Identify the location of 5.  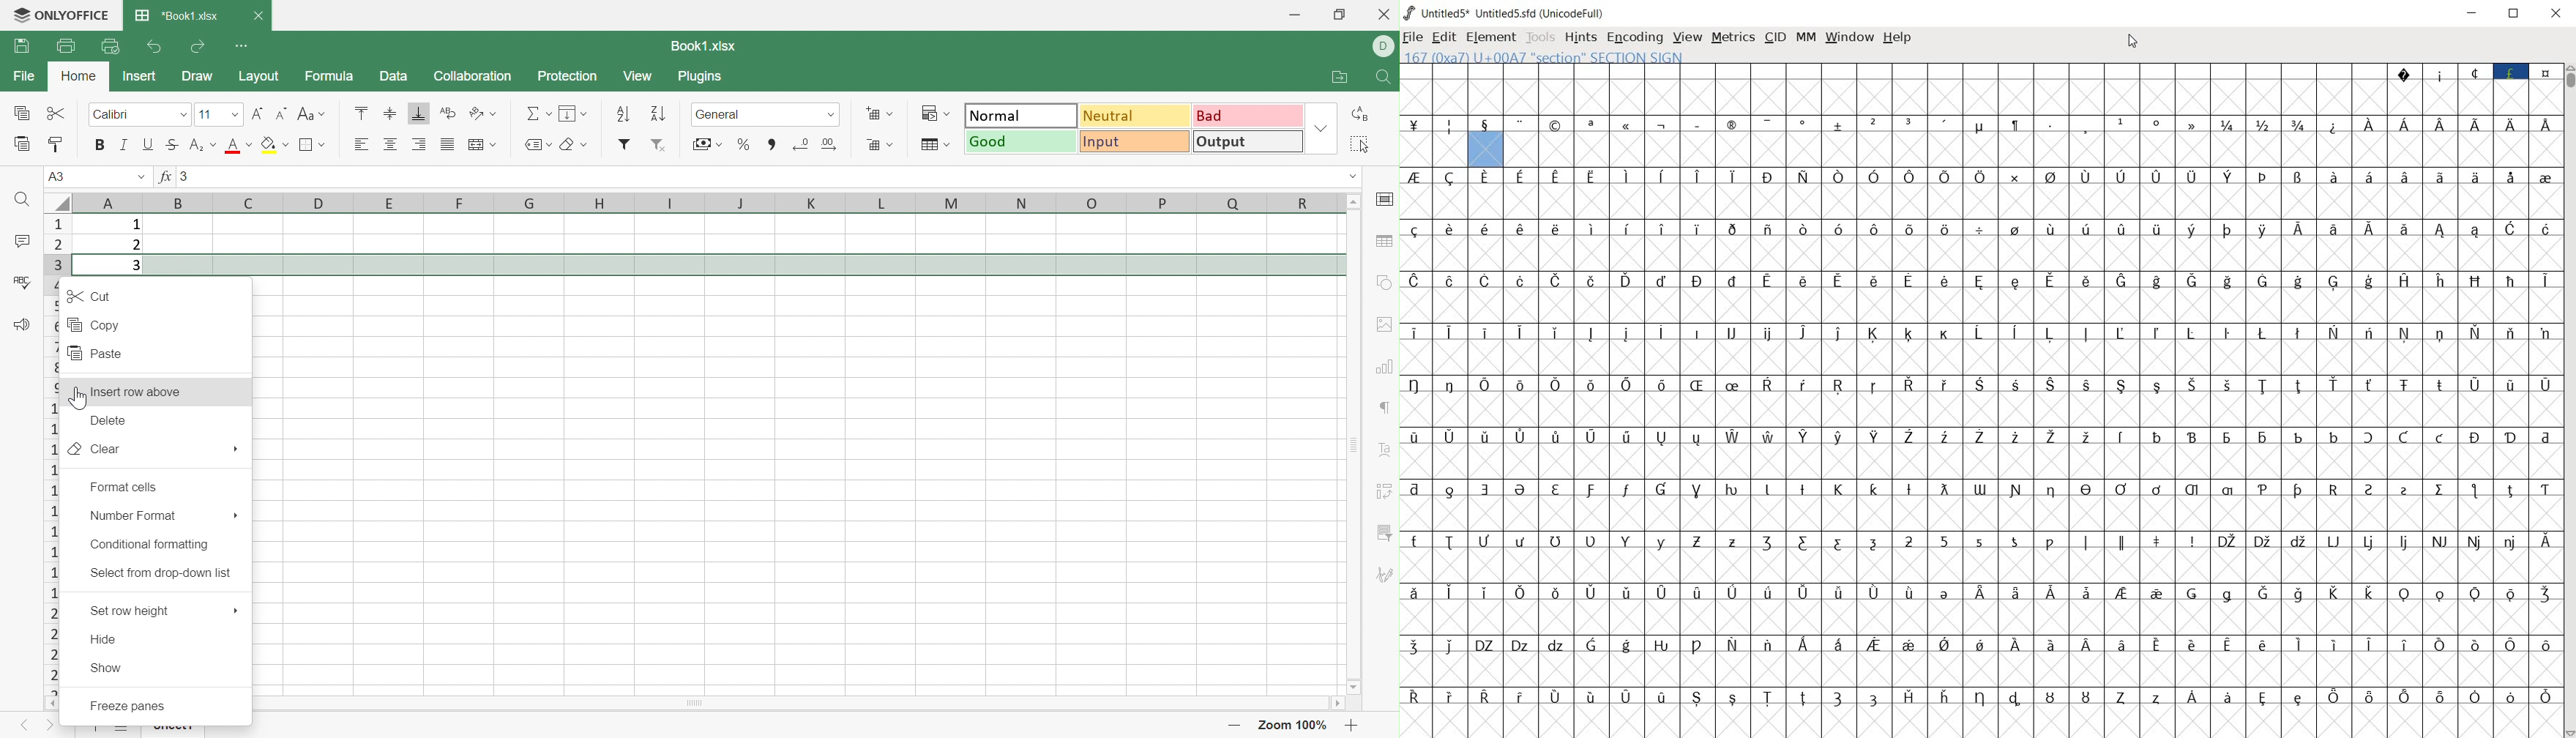
(135, 308).